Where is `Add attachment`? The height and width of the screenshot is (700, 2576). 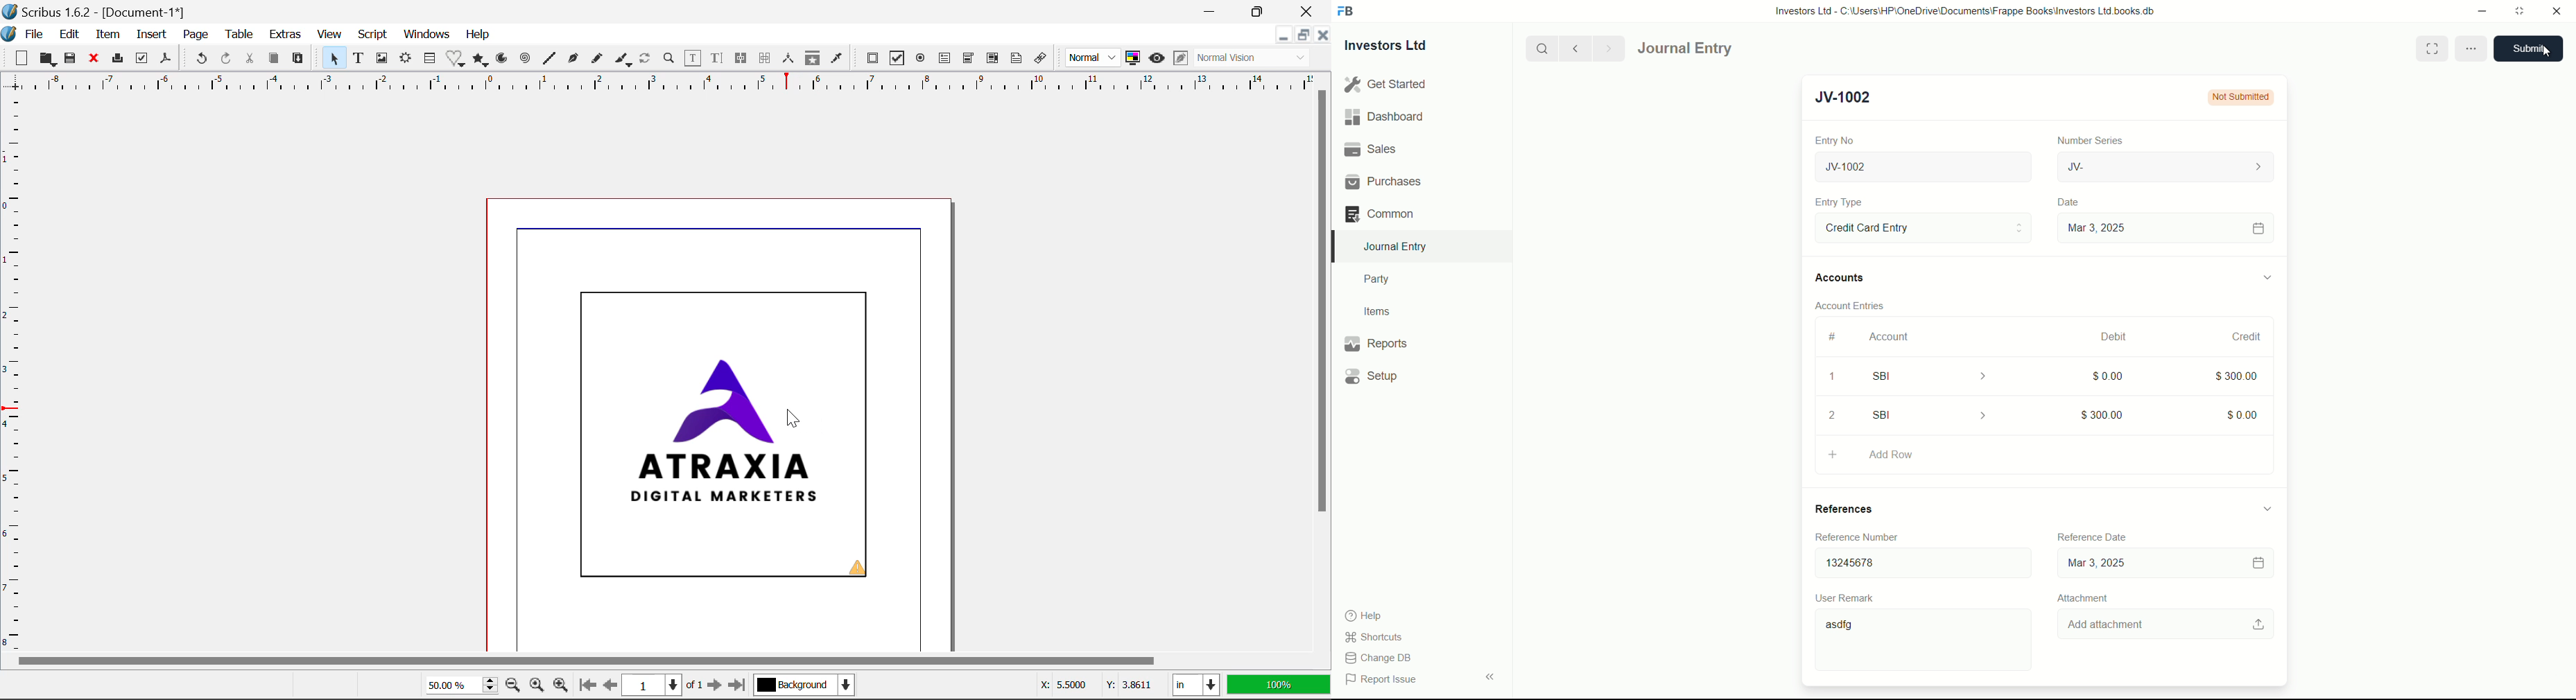
Add attachment is located at coordinates (2167, 625).